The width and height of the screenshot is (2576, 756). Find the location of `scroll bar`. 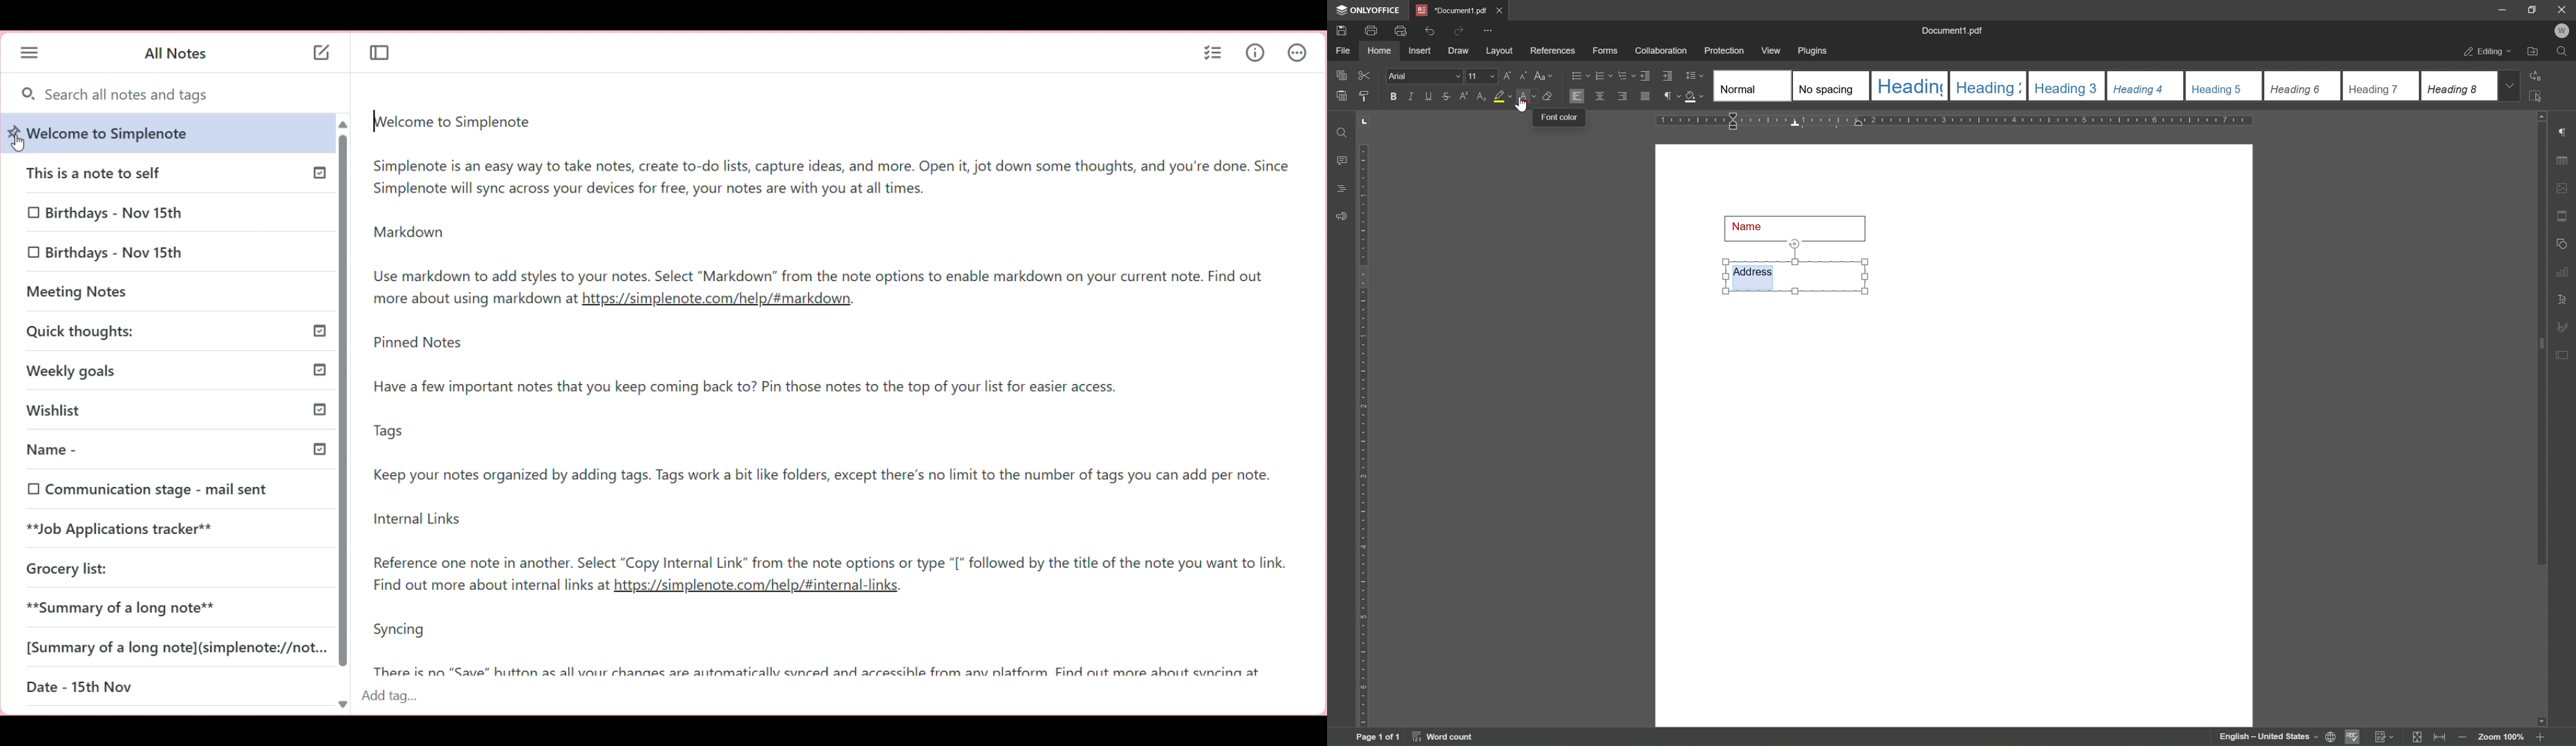

scroll bar is located at coordinates (2542, 344).